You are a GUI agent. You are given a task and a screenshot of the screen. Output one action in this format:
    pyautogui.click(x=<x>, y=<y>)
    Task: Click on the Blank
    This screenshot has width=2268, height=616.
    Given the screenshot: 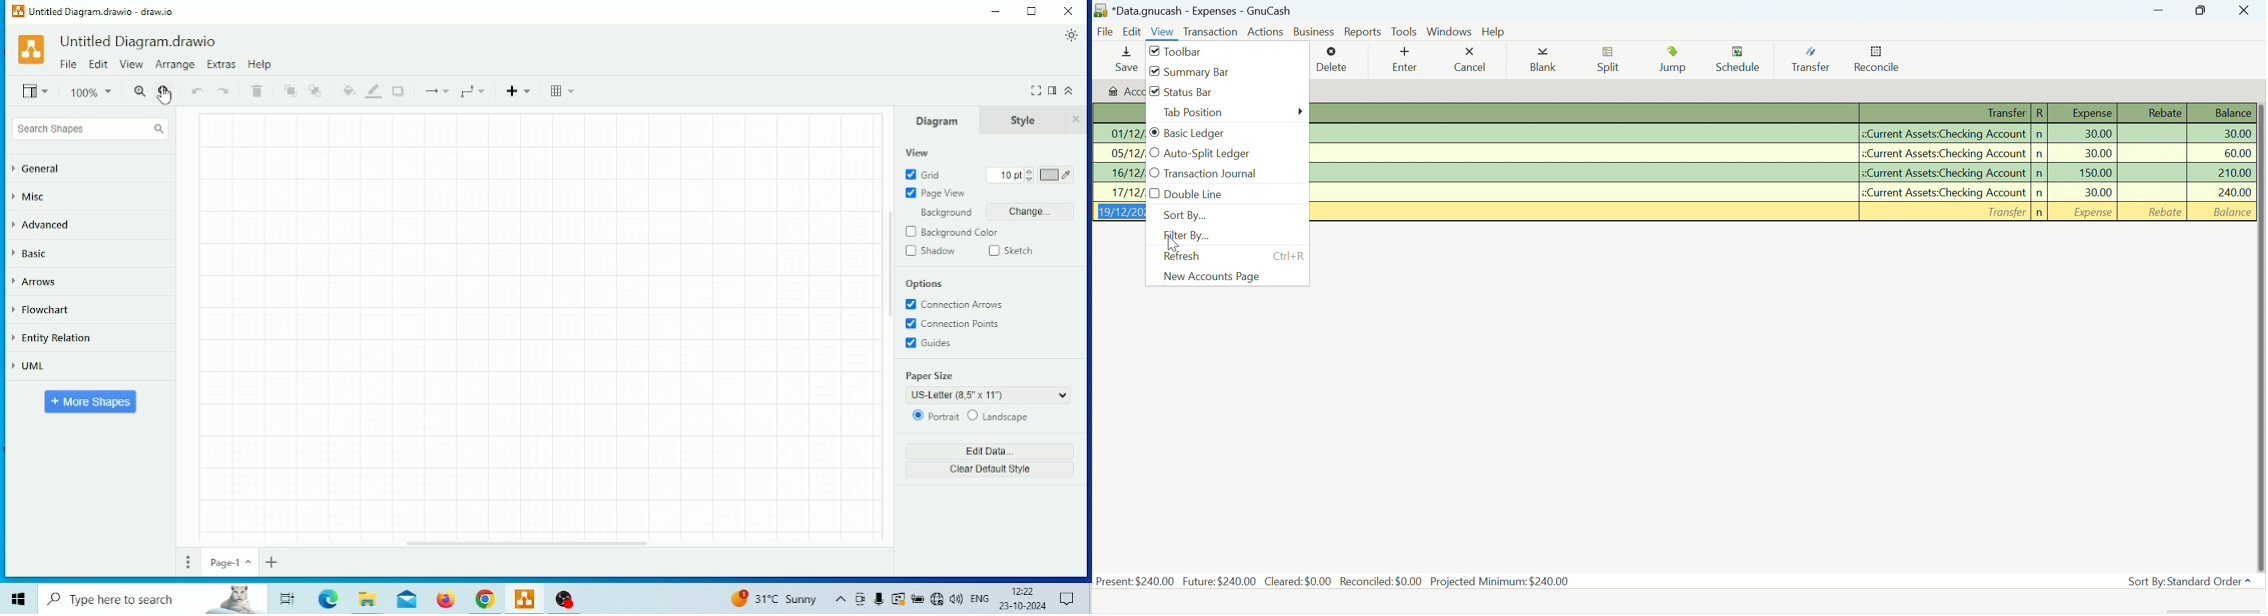 What is the action you would take?
    pyautogui.click(x=1543, y=62)
    